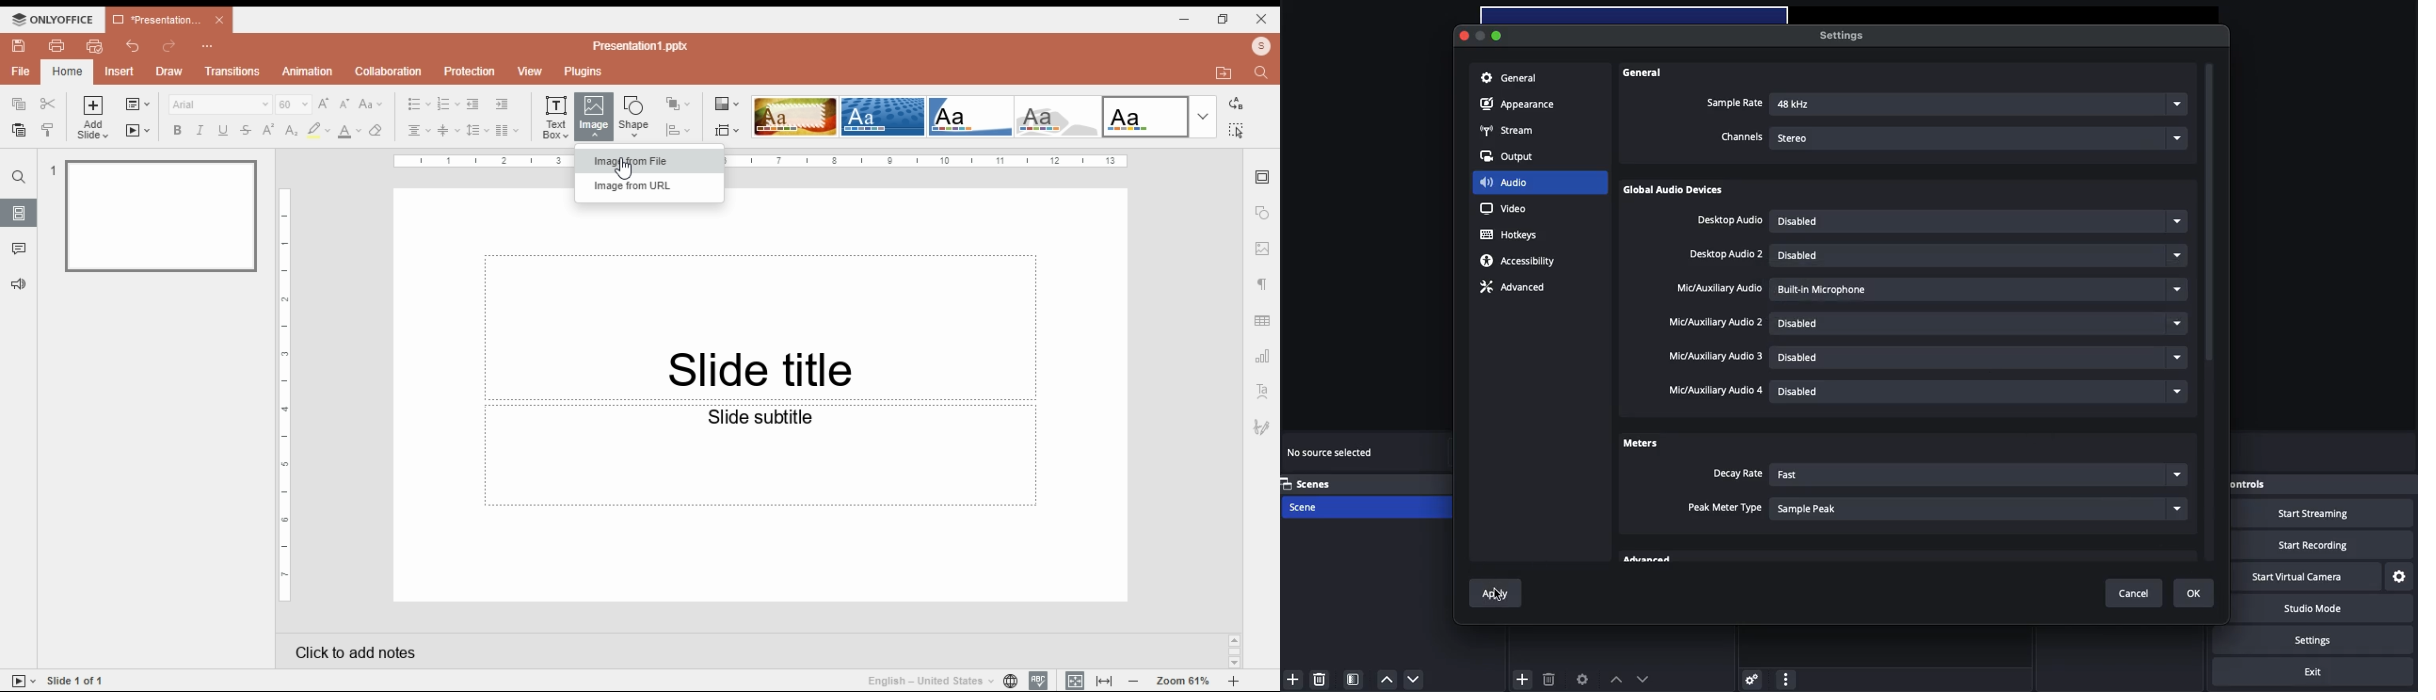 This screenshot has height=700, width=2436. I want to click on file, so click(22, 72).